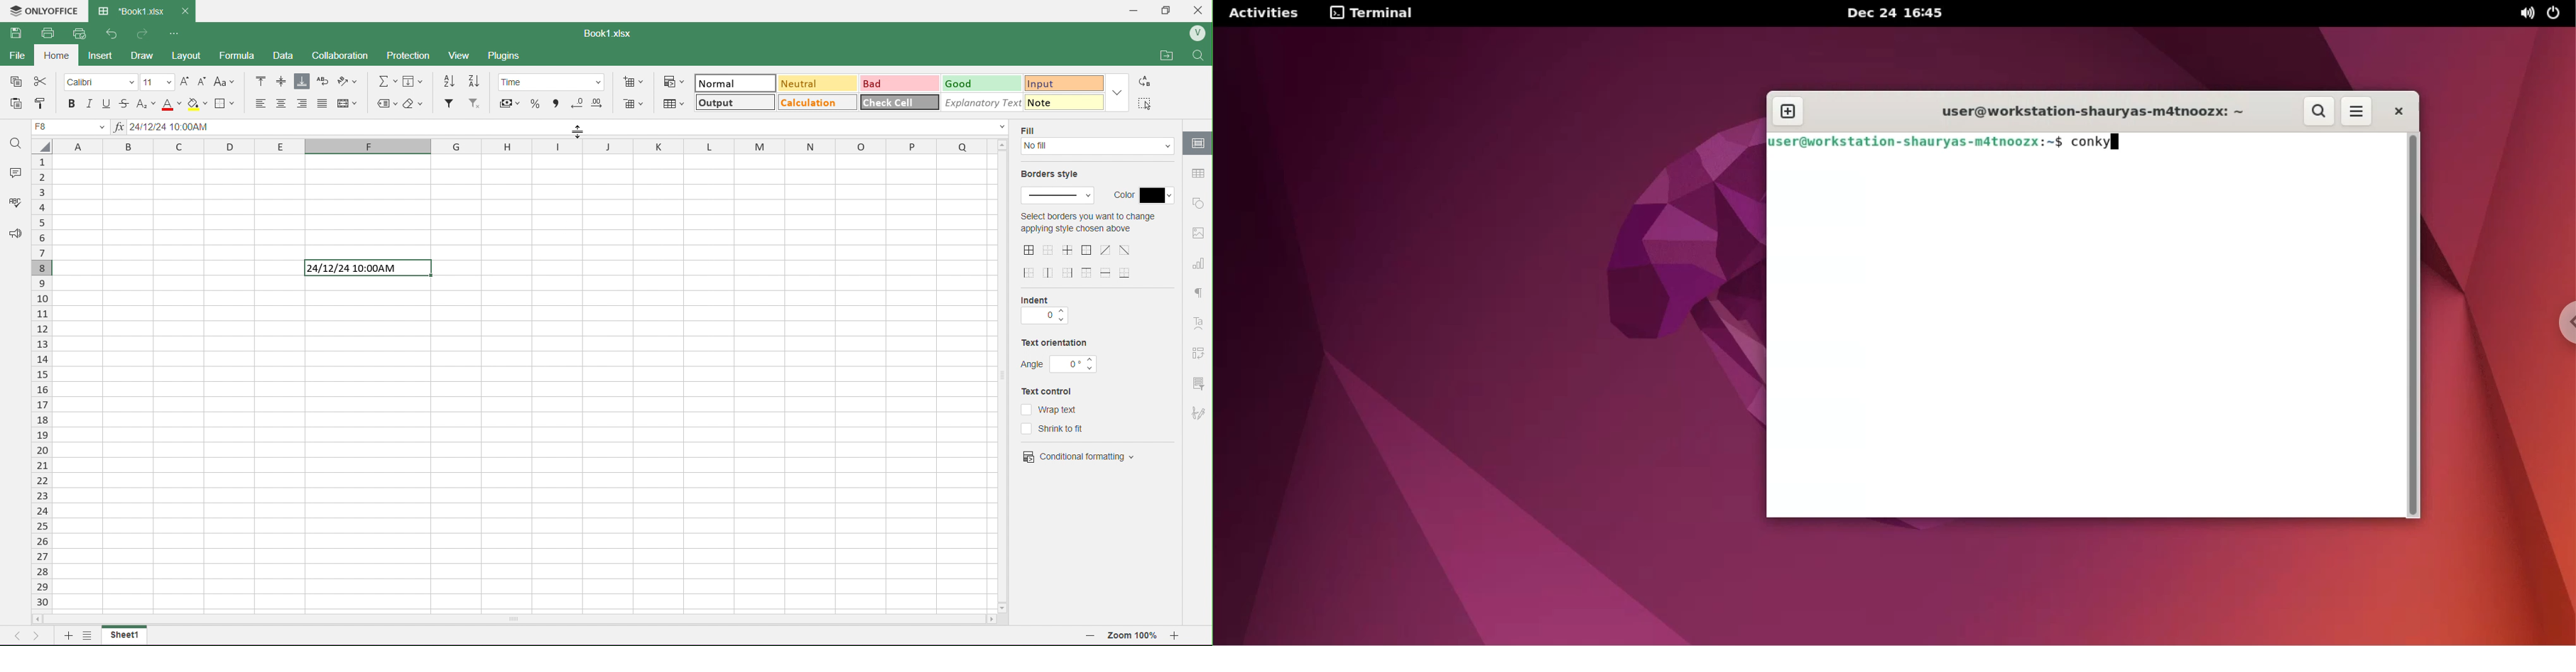 This screenshot has height=672, width=2576. What do you see at coordinates (577, 102) in the screenshot?
I see `Decrease Decimal` at bounding box center [577, 102].